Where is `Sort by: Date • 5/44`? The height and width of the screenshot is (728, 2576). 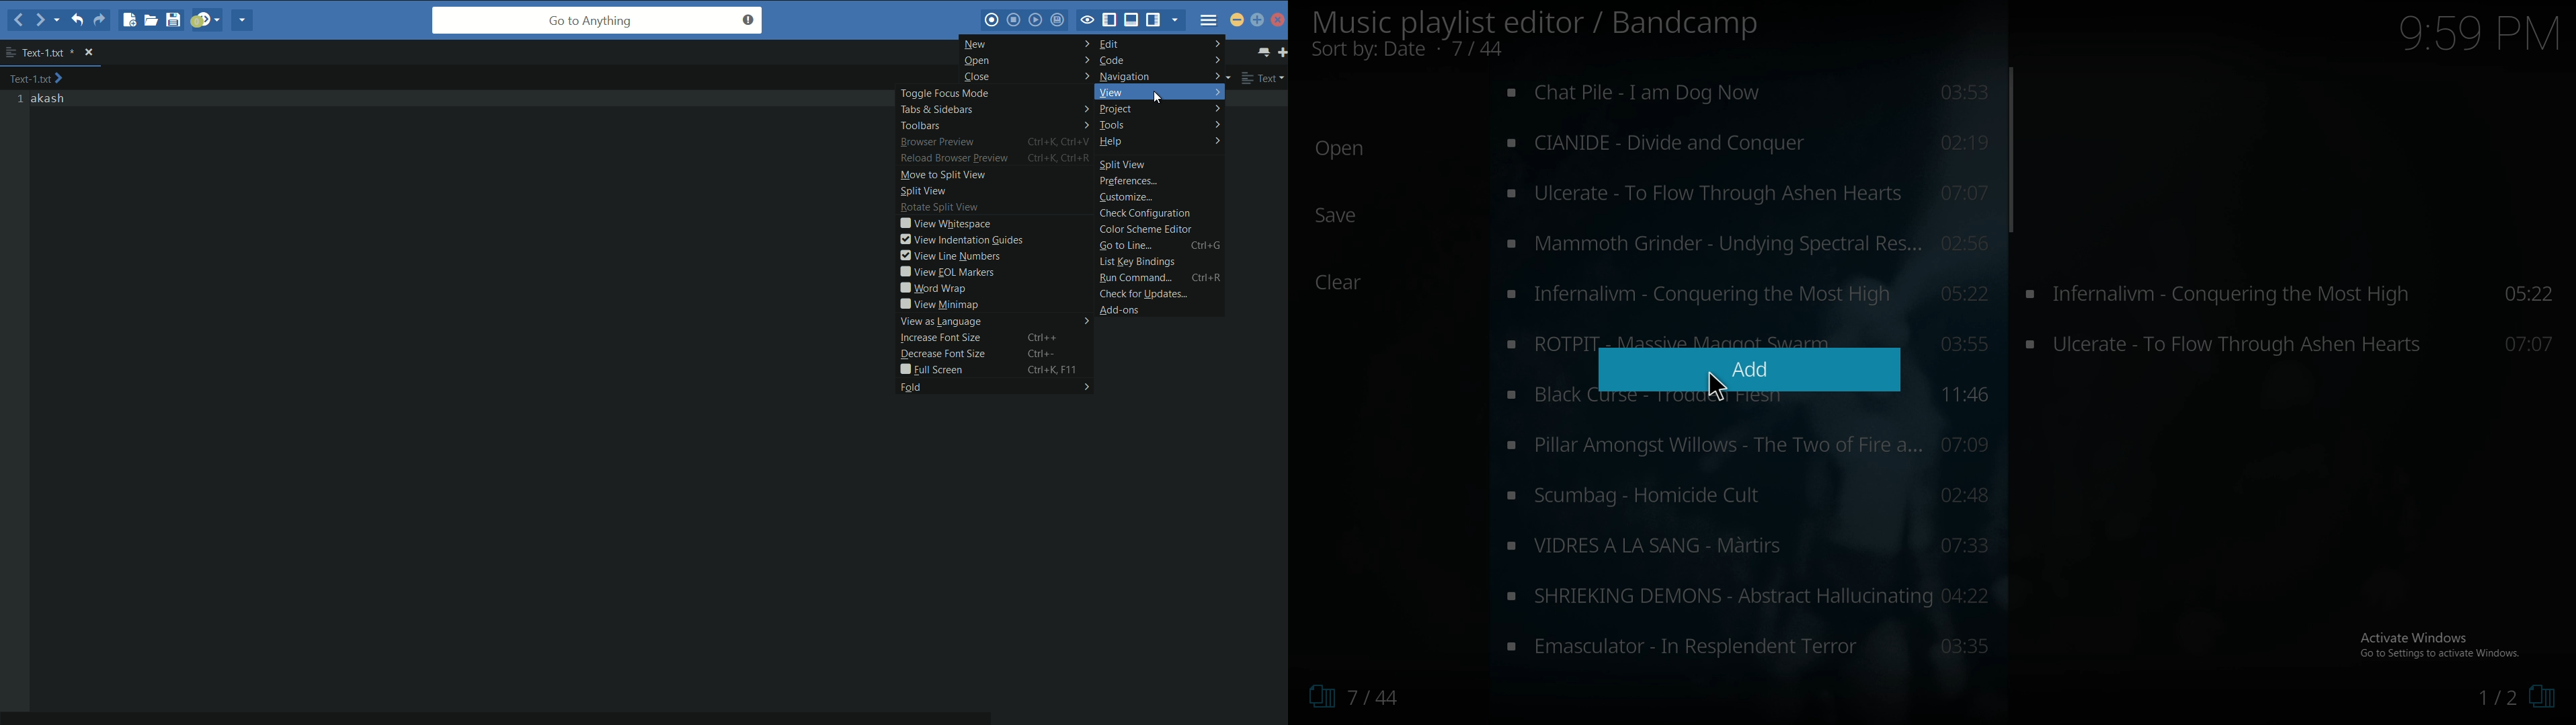 Sort by: Date • 5/44 is located at coordinates (1430, 51).